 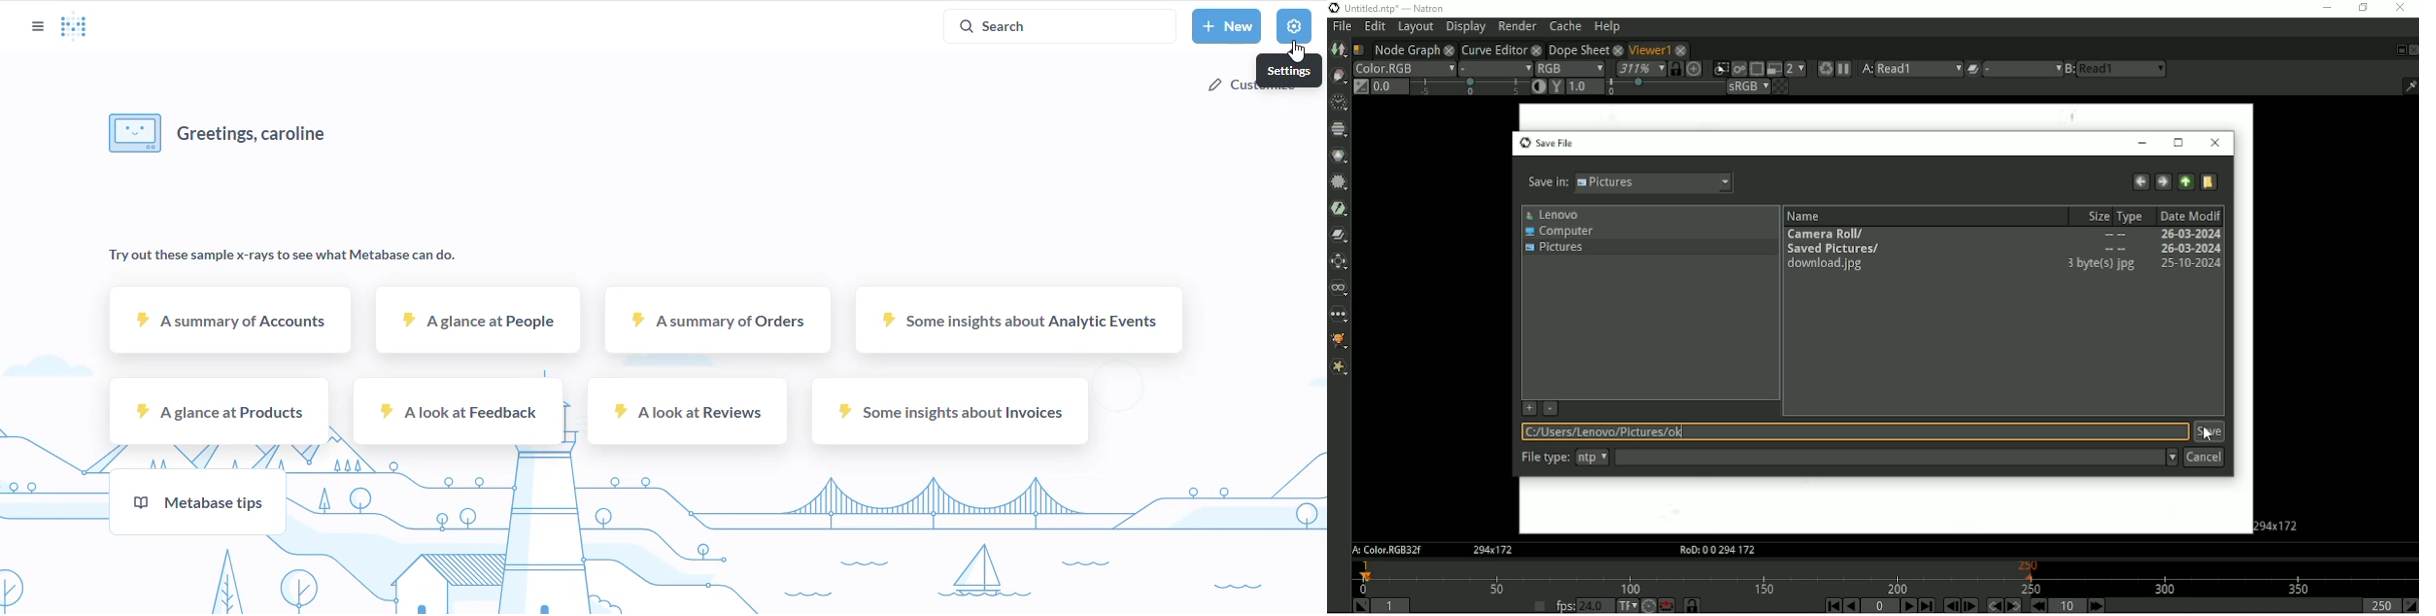 What do you see at coordinates (1608, 27) in the screenshot?
I see `Help` at bounding box center [1608, 27].